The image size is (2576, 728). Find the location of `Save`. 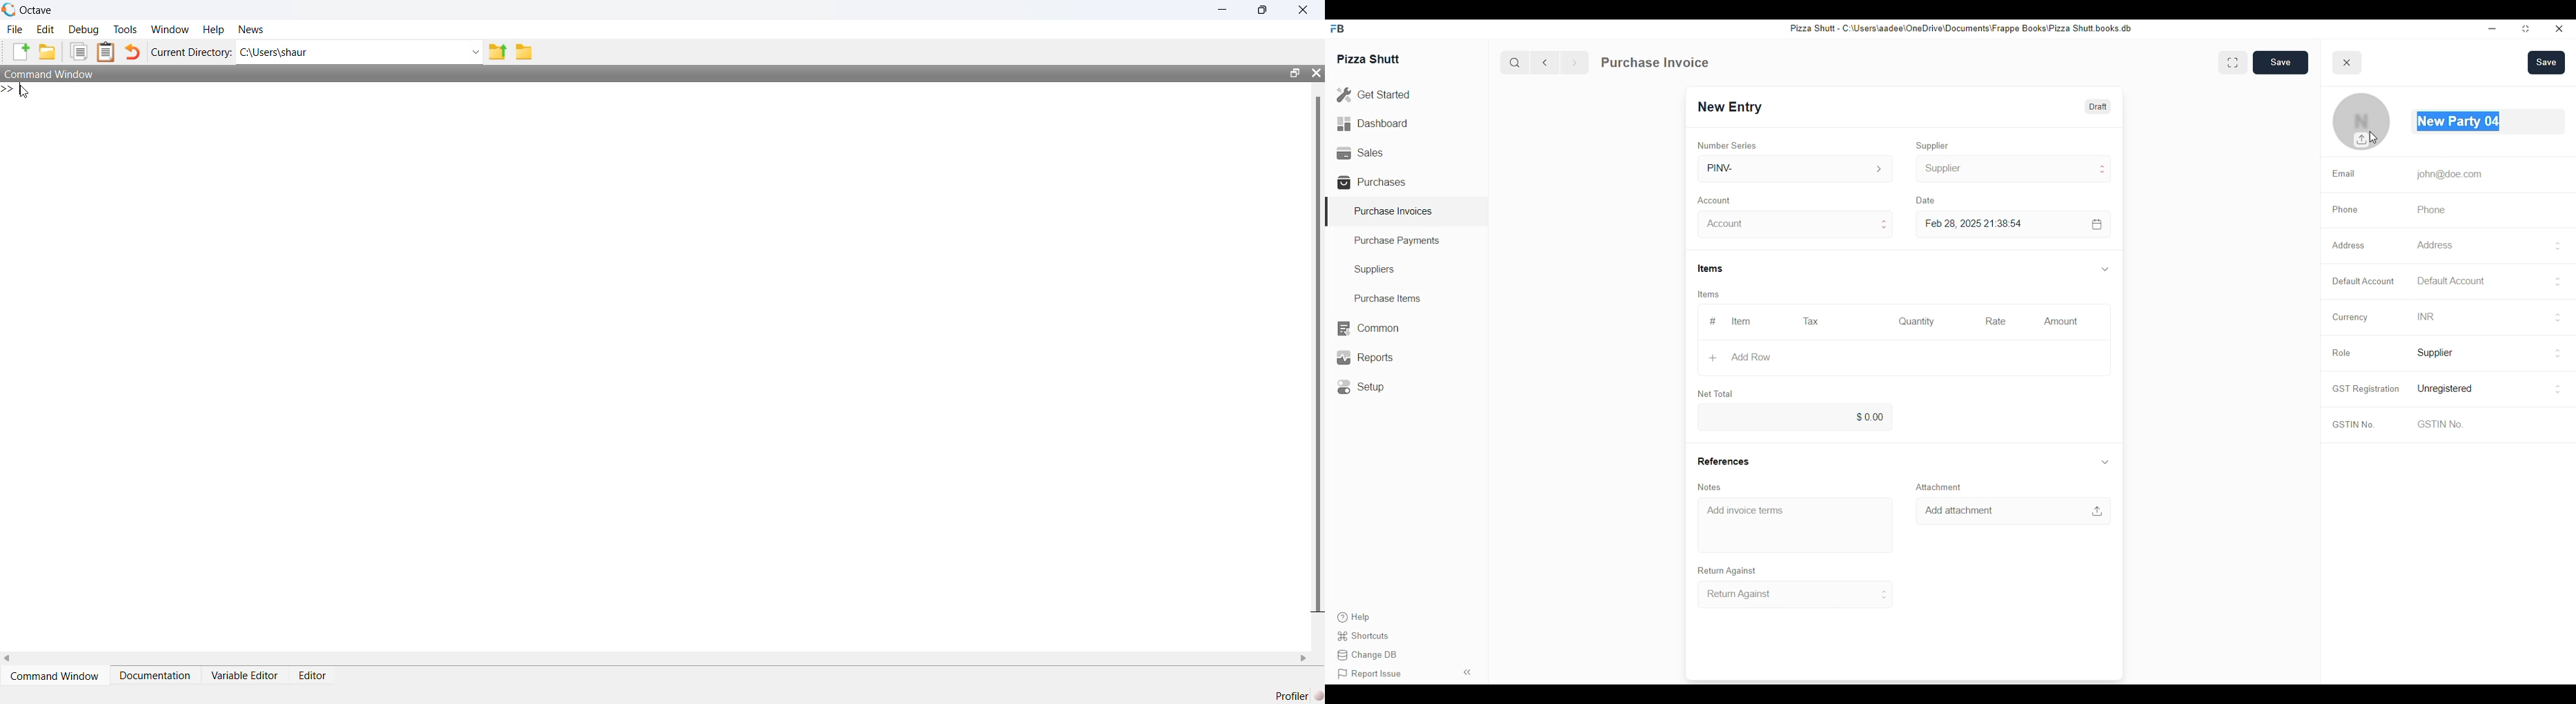

Save is located at coordinates (2547, 63).